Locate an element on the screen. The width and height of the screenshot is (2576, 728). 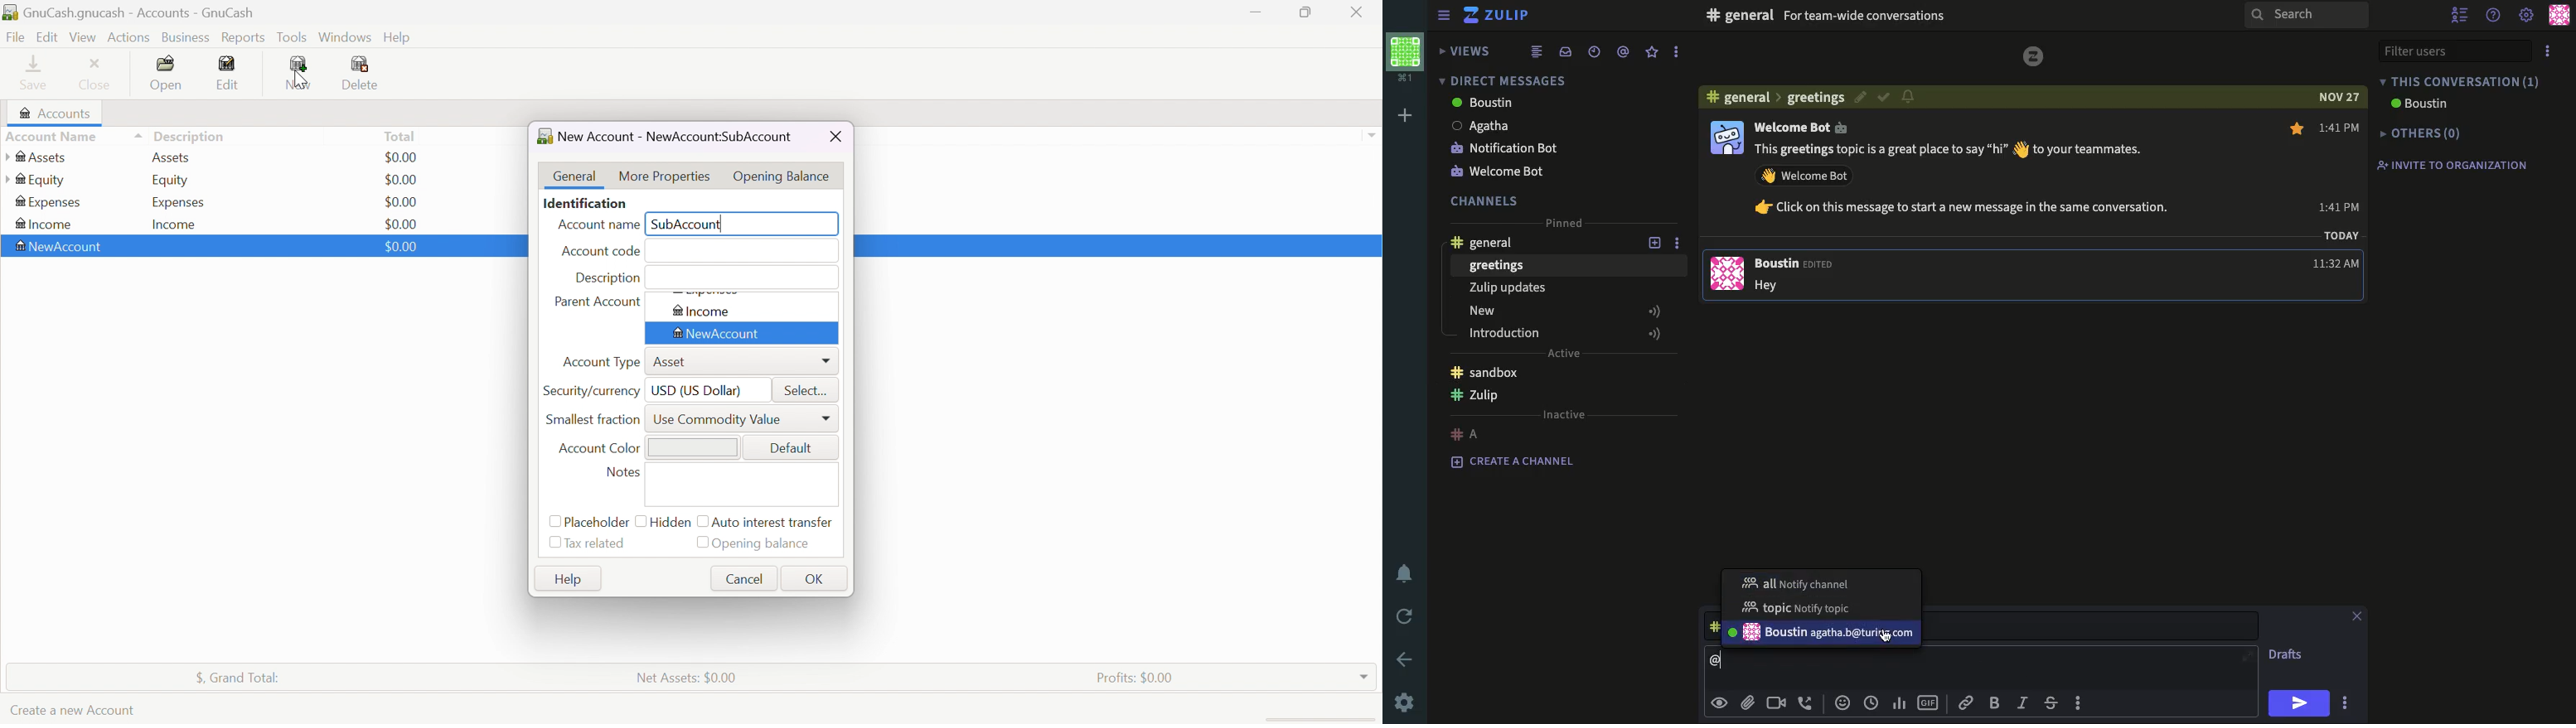
Hidden is located at coordinates (671, 521).